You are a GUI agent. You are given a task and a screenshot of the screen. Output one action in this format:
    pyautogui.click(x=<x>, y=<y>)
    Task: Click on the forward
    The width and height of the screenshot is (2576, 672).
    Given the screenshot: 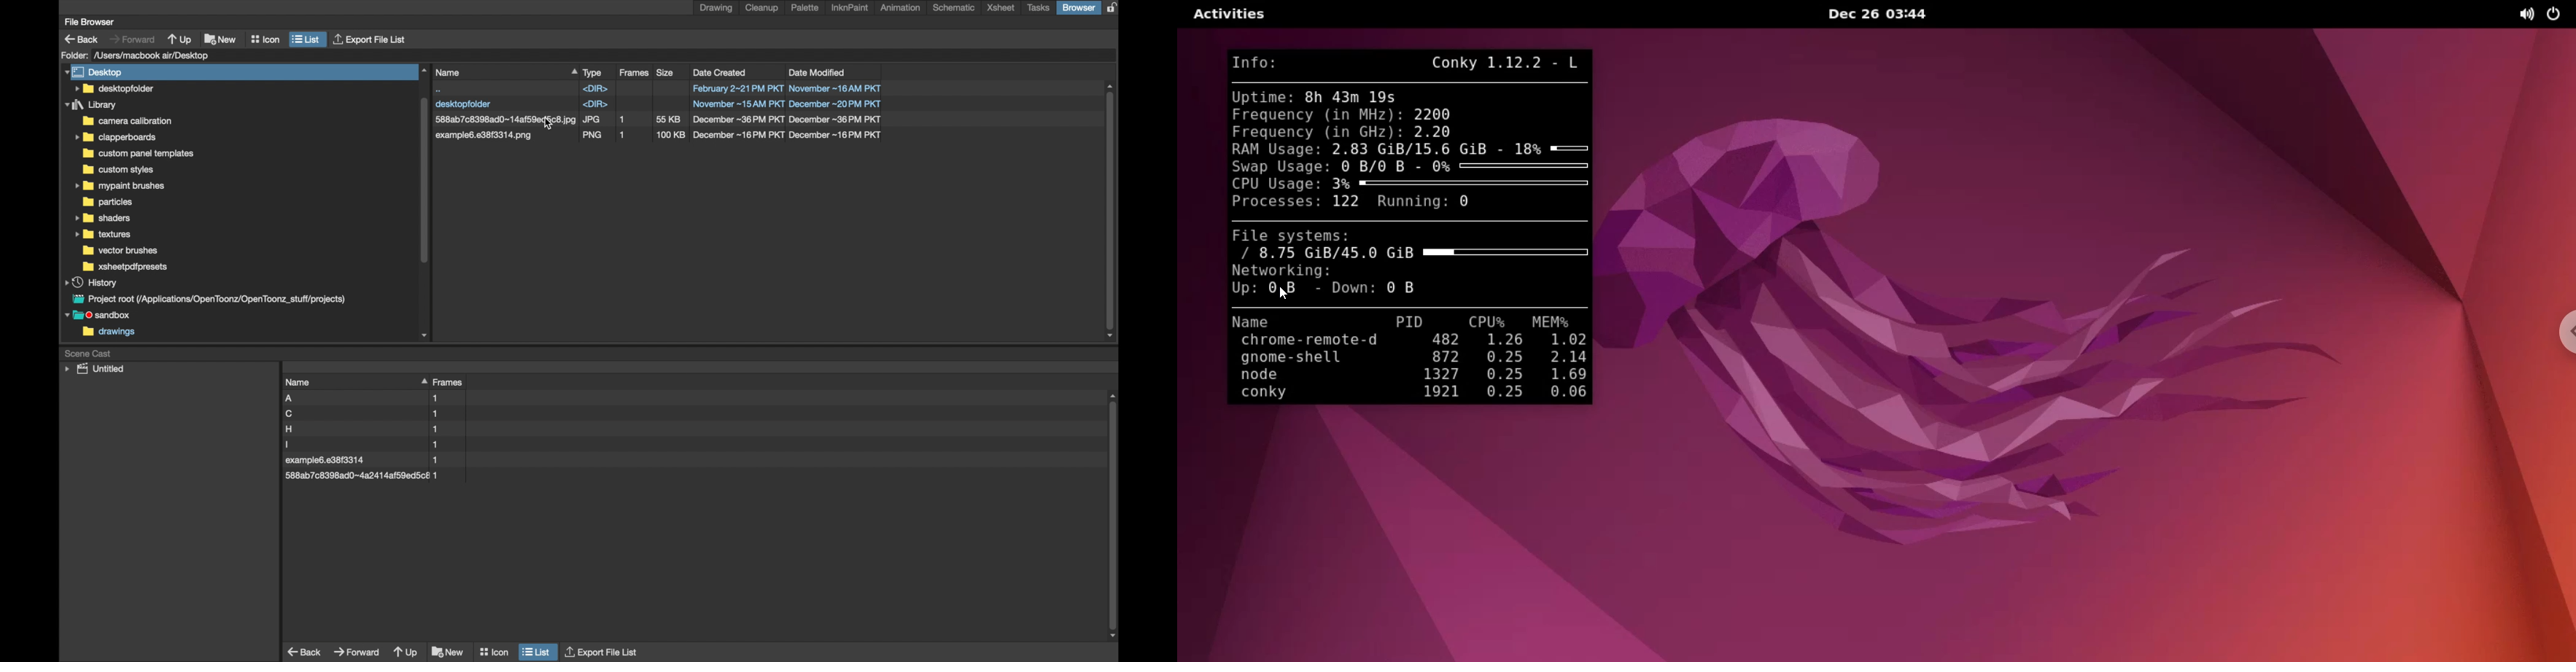 What is the action you would take?
    pyautogui.click(x=357, y=650)
    